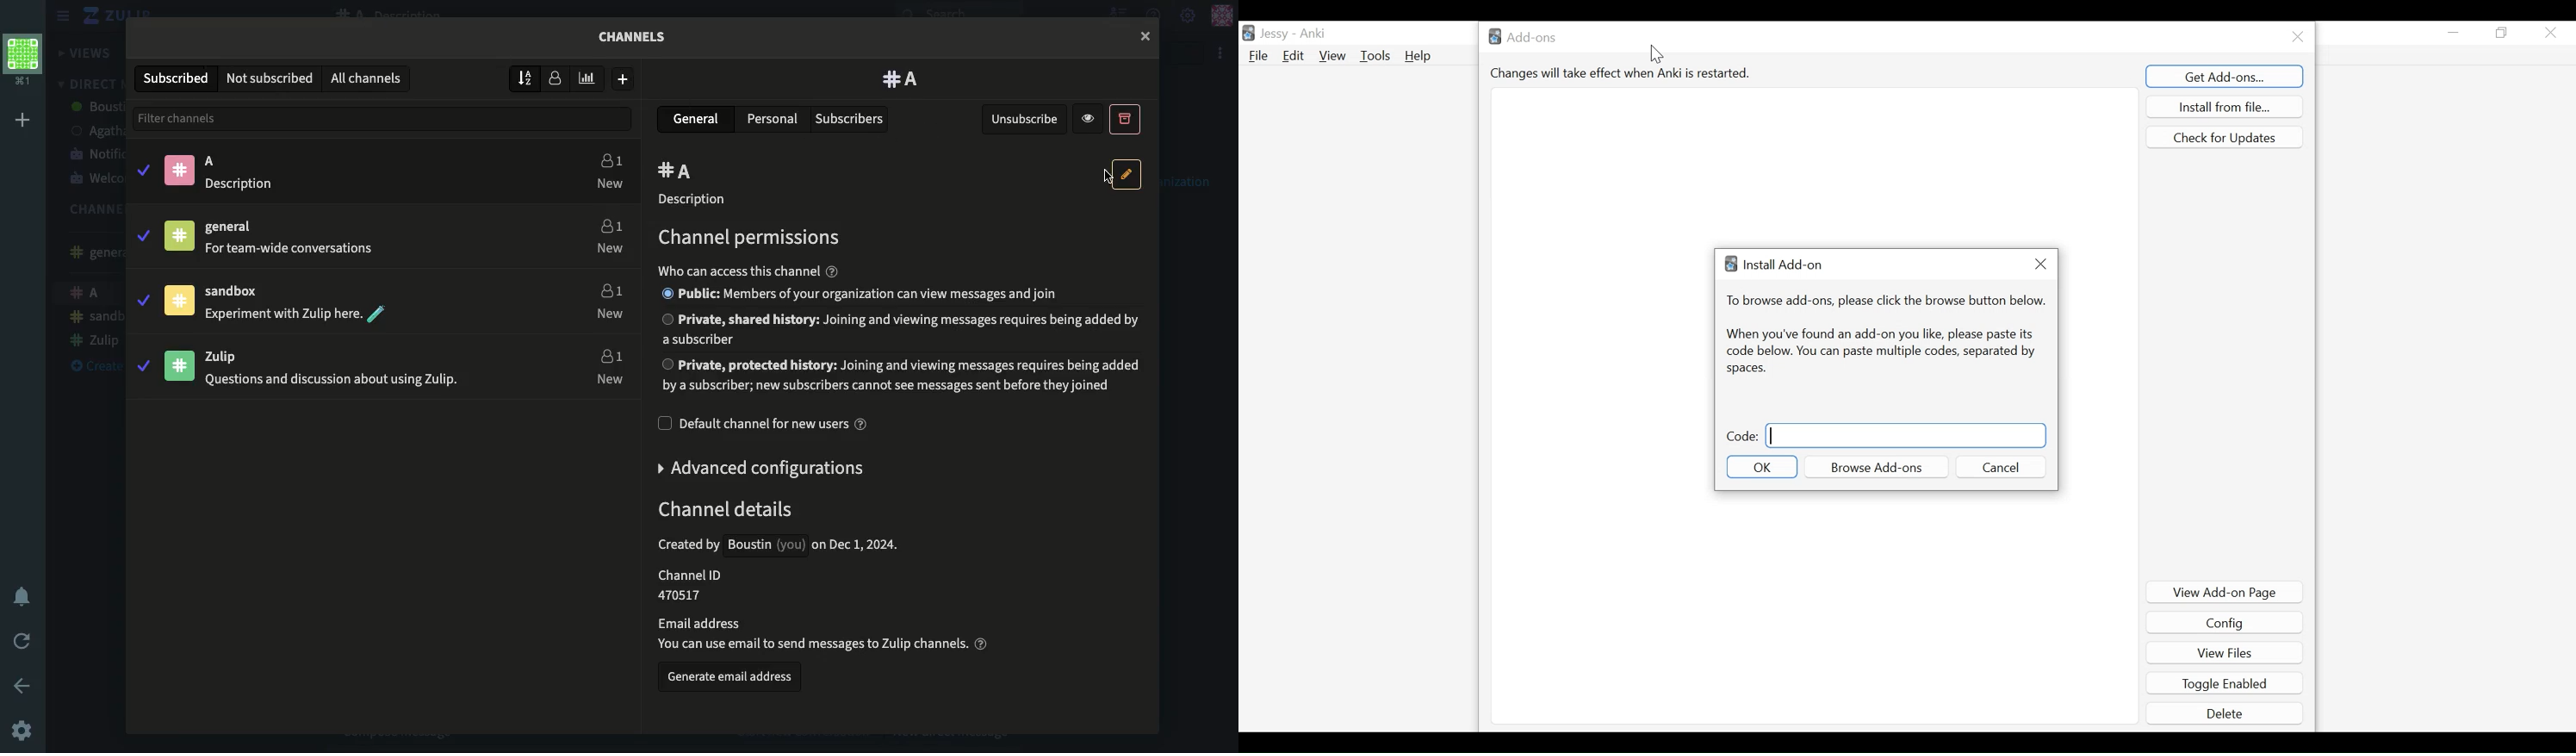 The height and width of the screenshot is (756, 2576). What do you see at coordinates (2224, 137) in the screenshot?
I see `Check for updates` at bounding box center [2224, 137].